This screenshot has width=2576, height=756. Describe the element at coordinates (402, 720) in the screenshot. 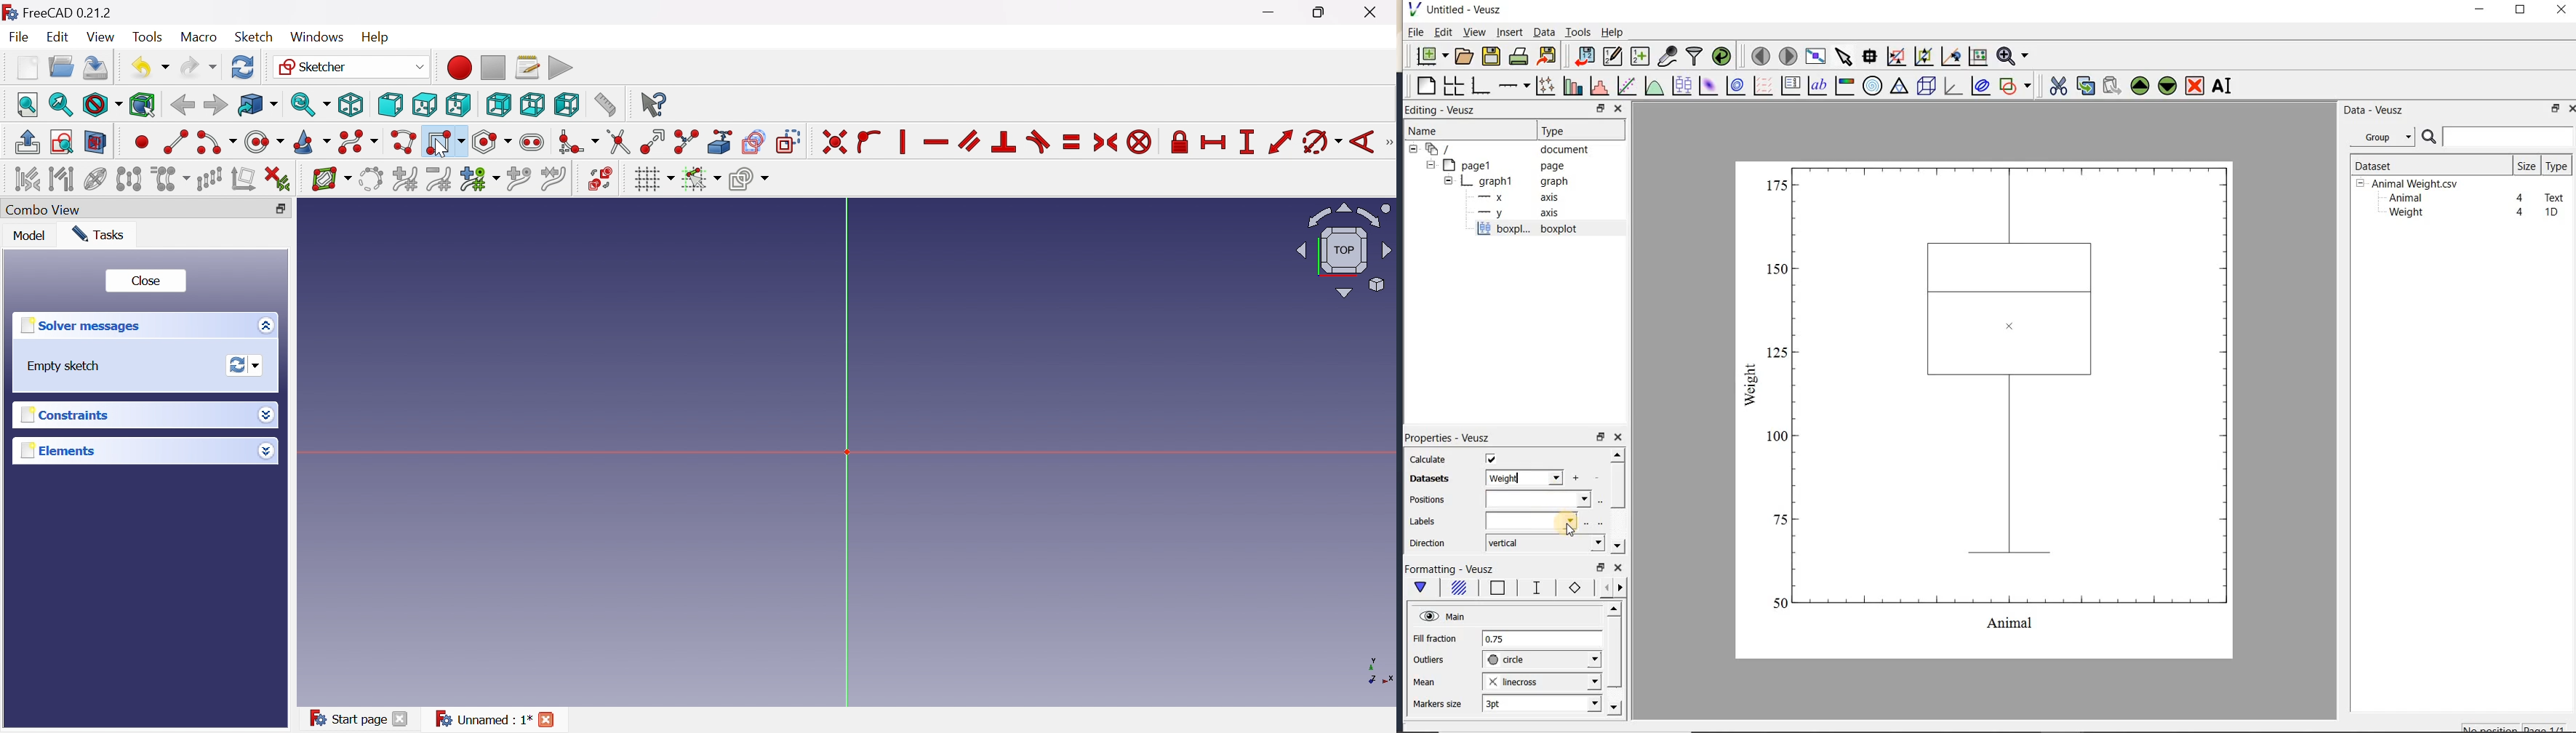

I see `Close` at that location.